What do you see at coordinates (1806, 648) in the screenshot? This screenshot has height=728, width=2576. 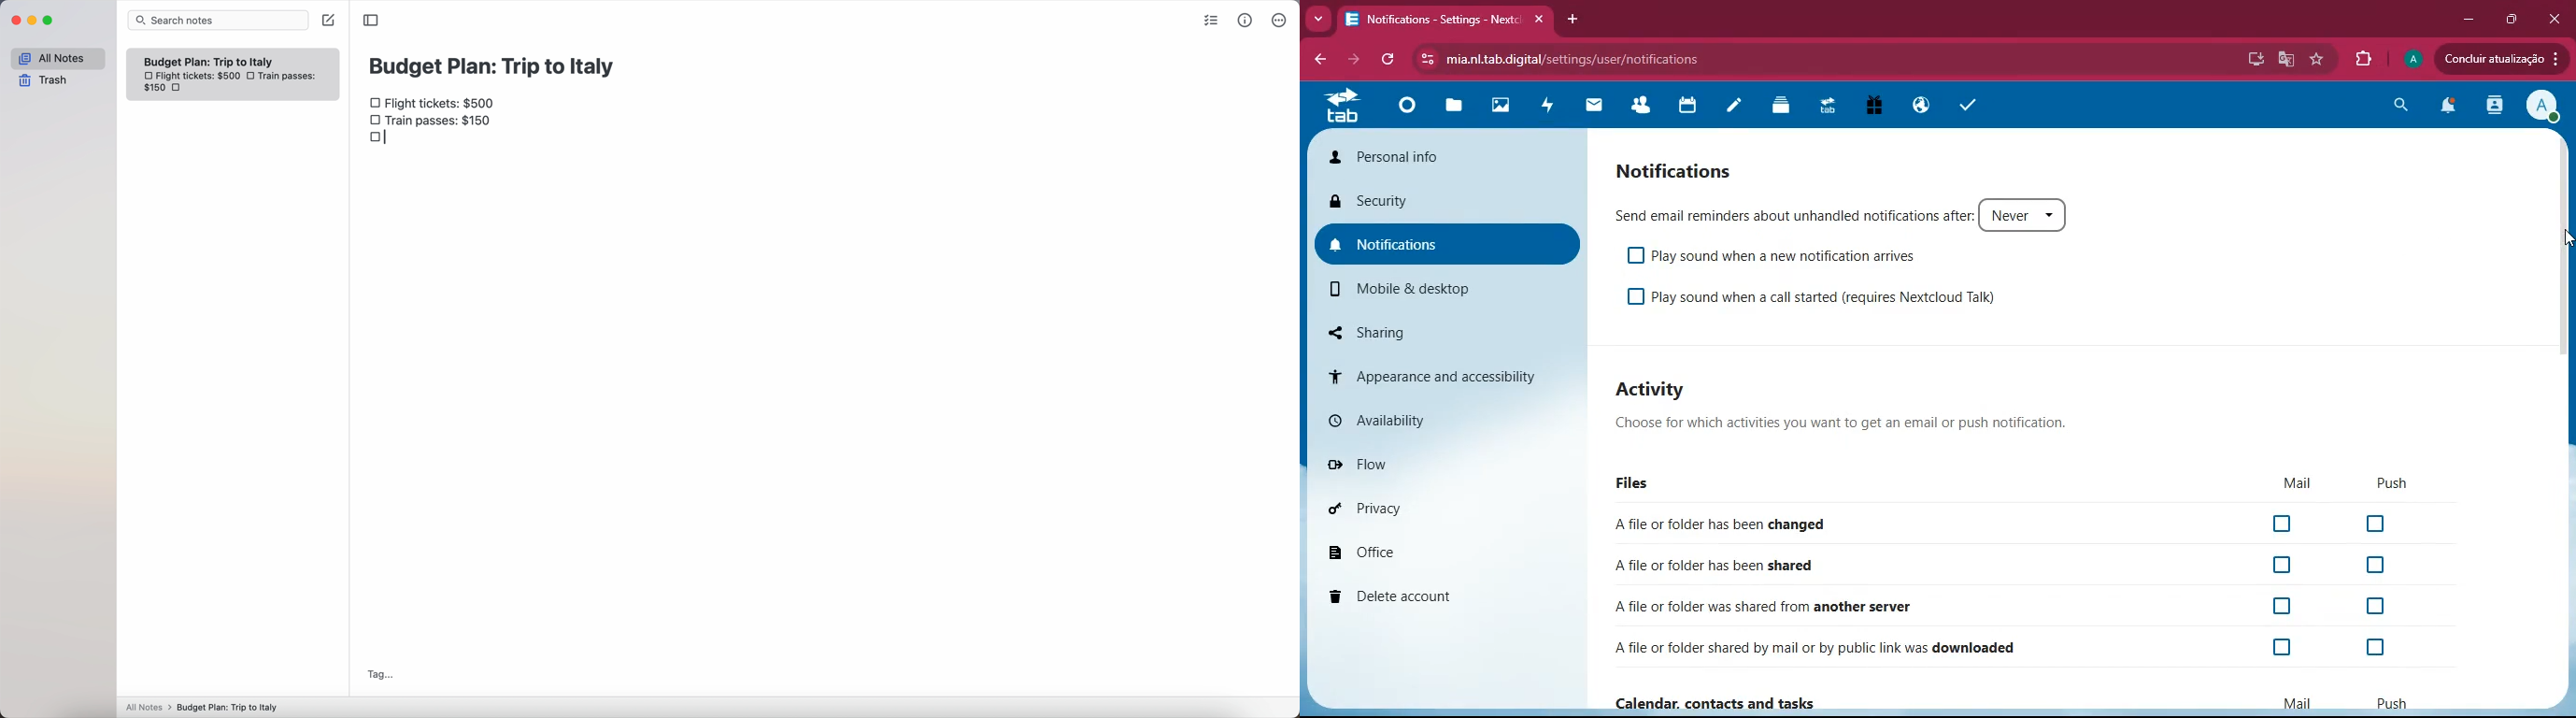 I see `file downloaded` at bounding box center [1806, 648].